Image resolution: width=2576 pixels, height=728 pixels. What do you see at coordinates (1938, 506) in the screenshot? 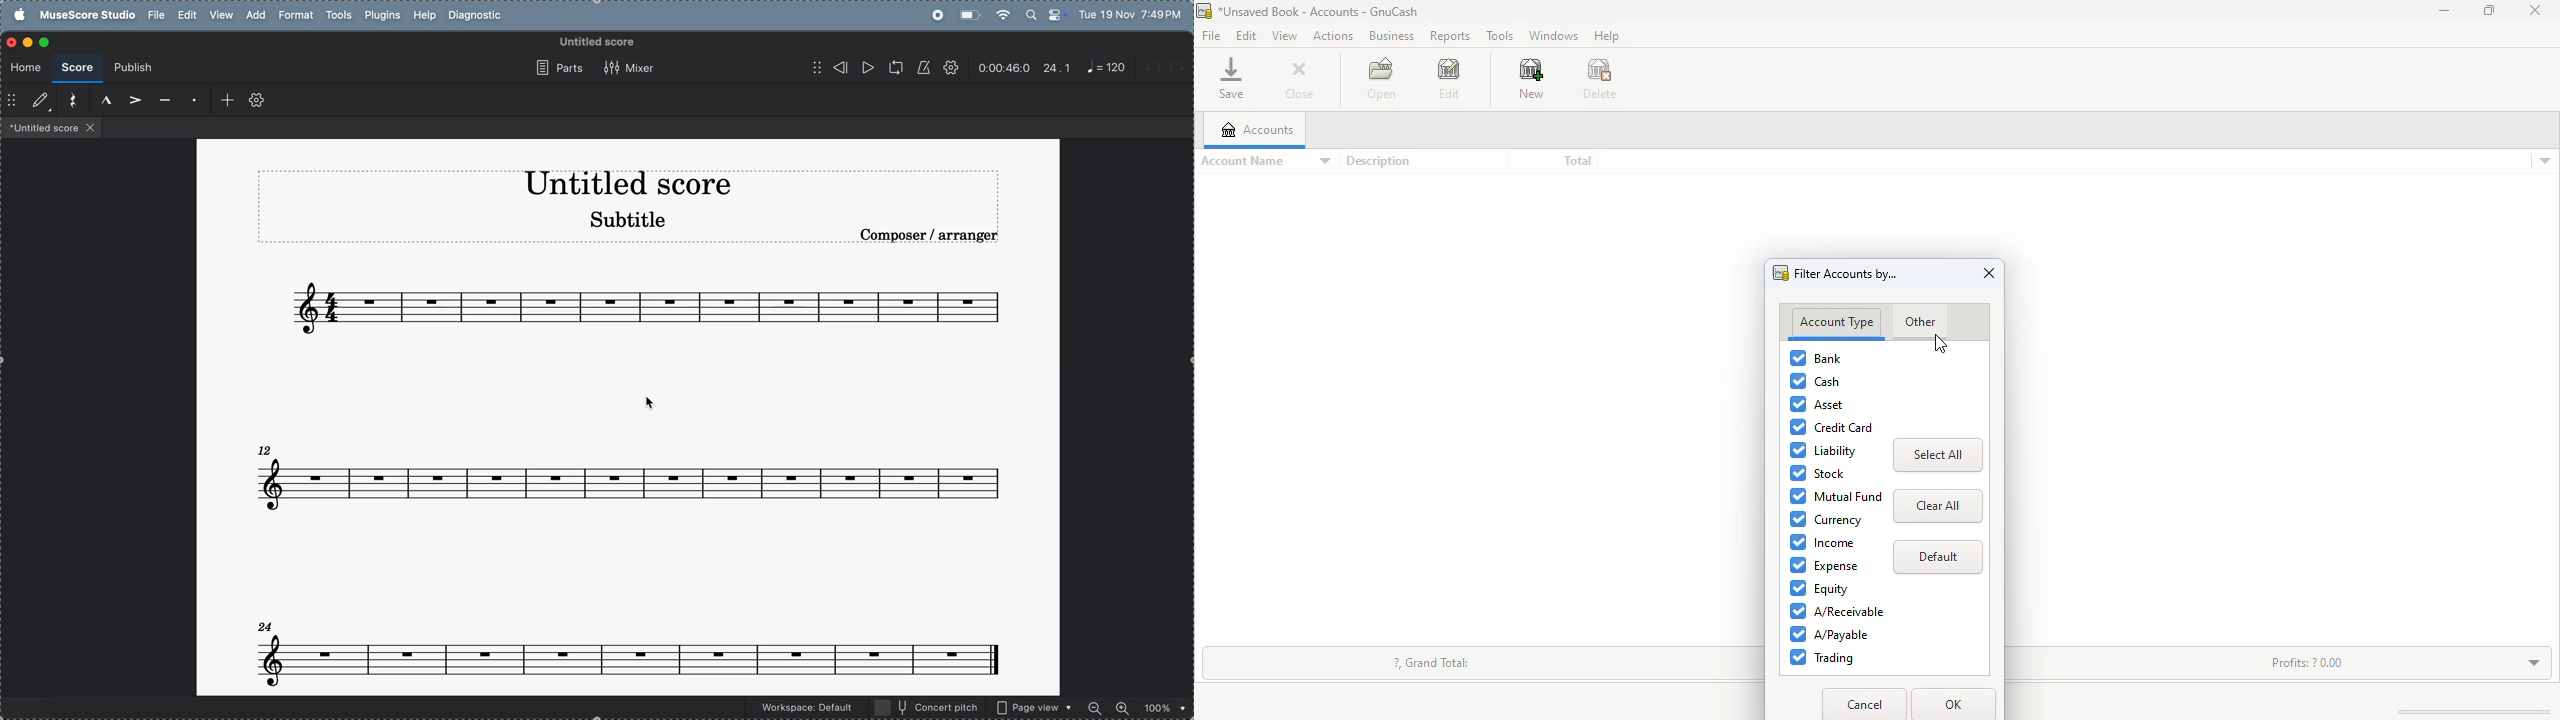
I see `clear all` at bounding box center [1938, 506].